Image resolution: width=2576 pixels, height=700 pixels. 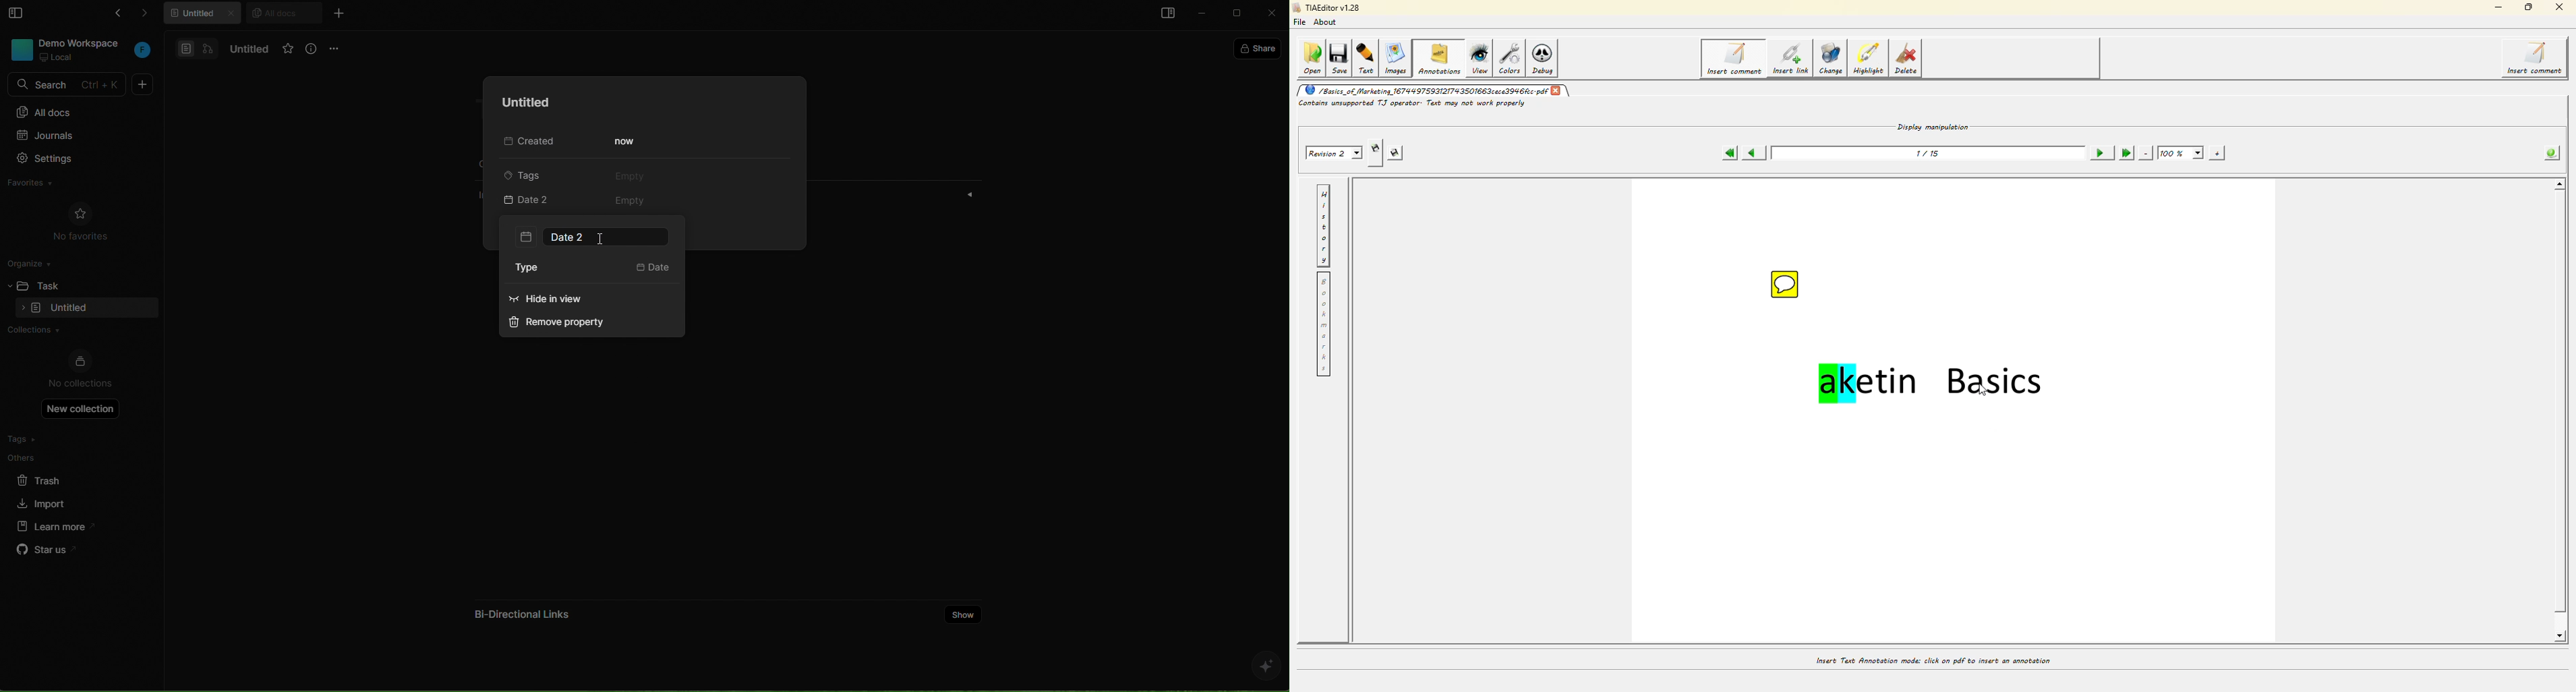 What do you see at coordinates (72, 137) in the screenshot?
I see `journals` at bounding box center [72, 137].